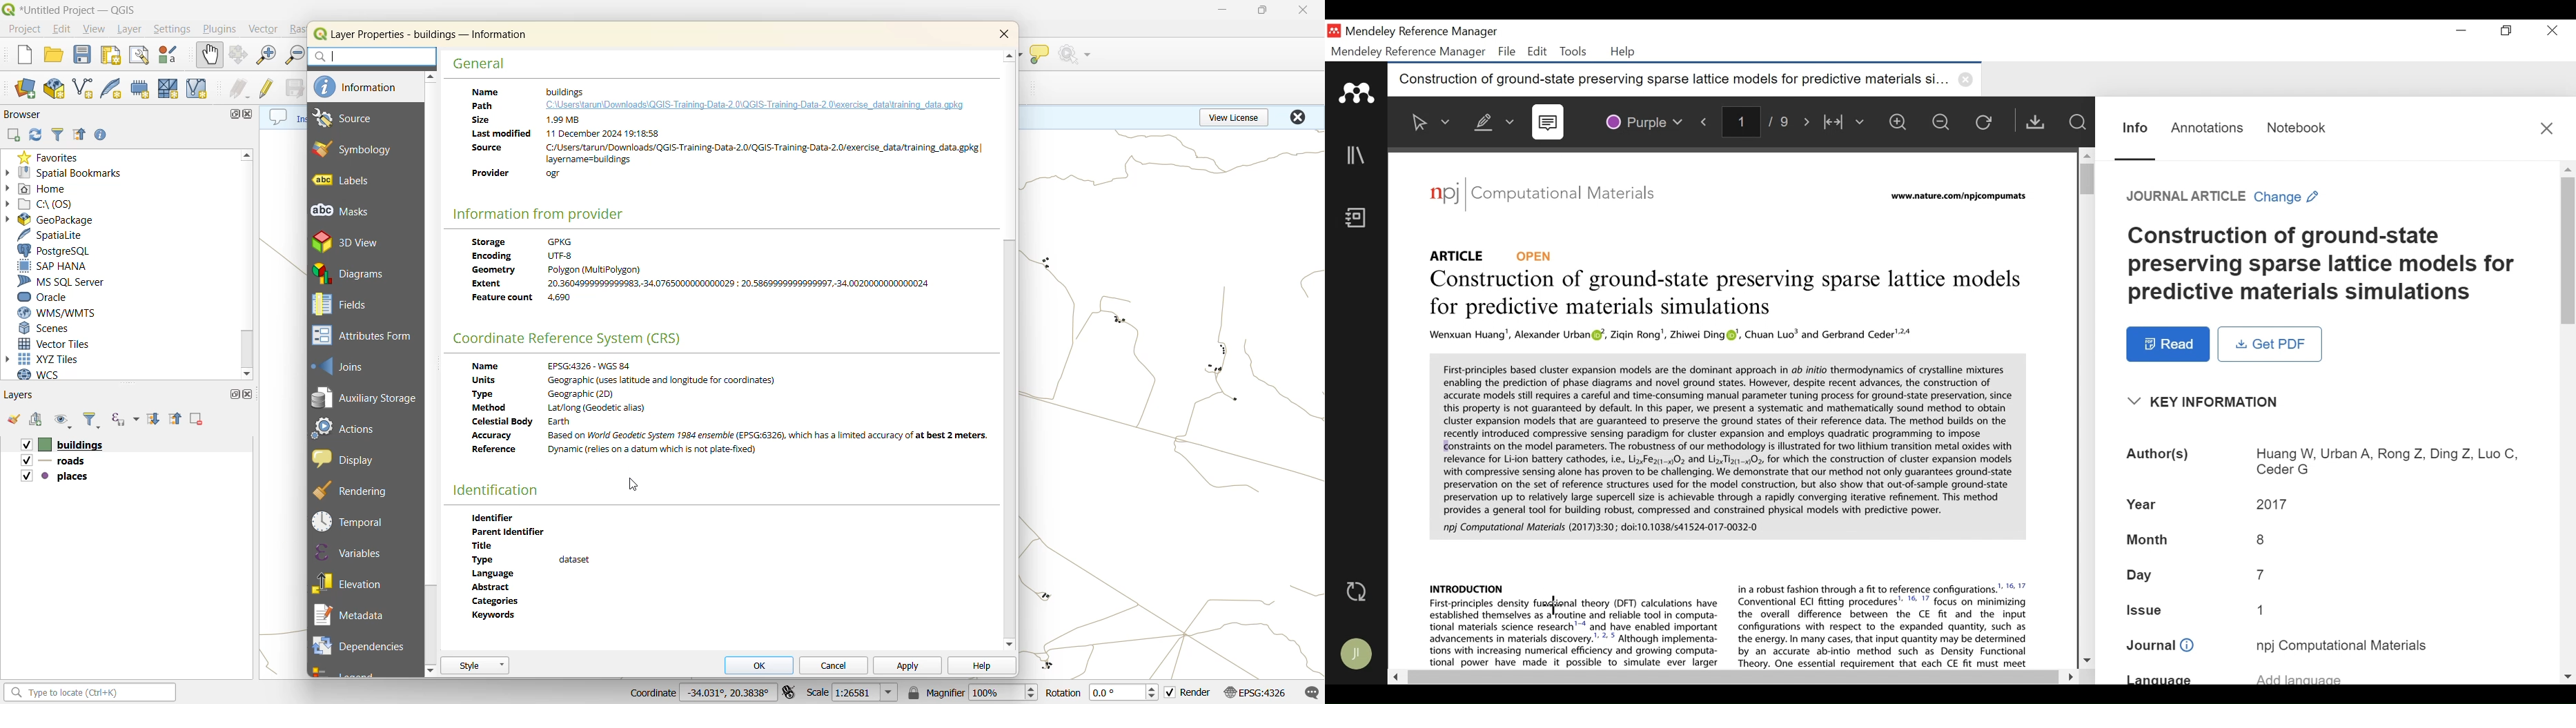  What do you see at coordinates (12, 135) in the screenshot?
I see `add` at bounding box center [12, 135].